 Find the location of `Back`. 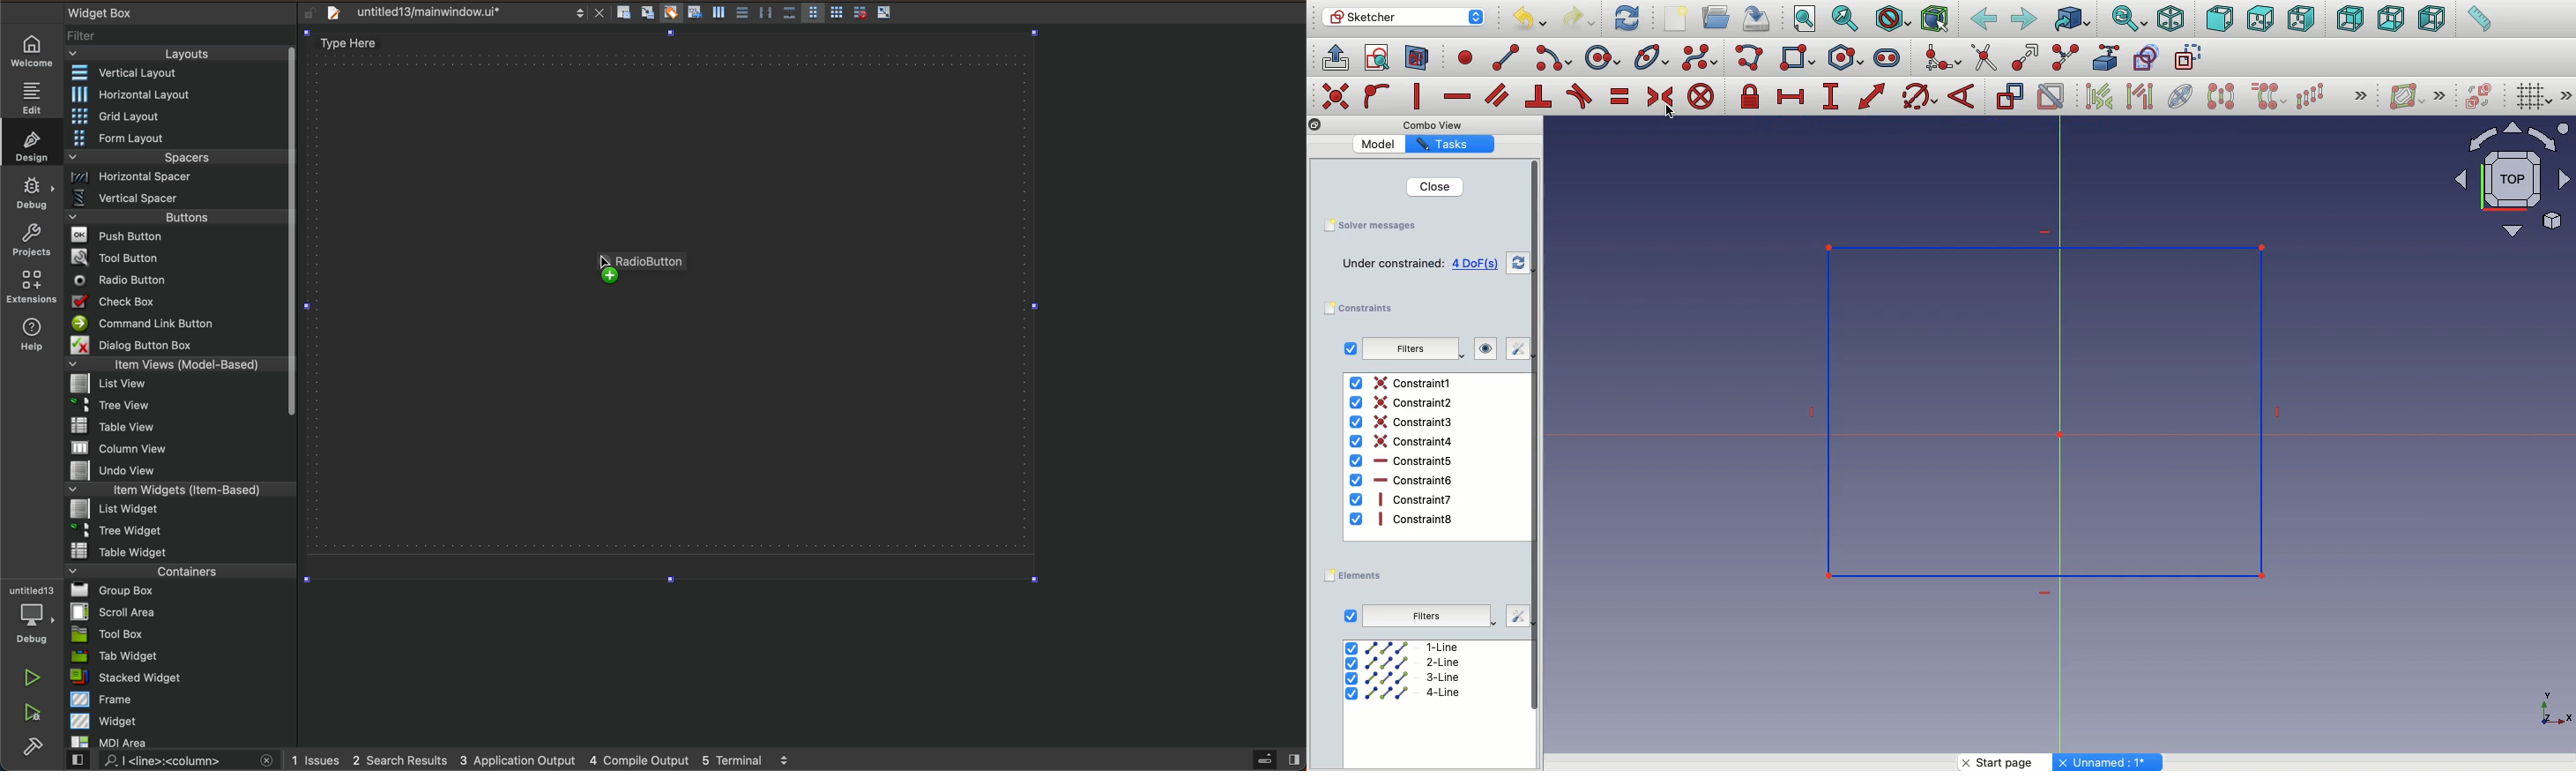

Back is located at coordinates (2351, 19).